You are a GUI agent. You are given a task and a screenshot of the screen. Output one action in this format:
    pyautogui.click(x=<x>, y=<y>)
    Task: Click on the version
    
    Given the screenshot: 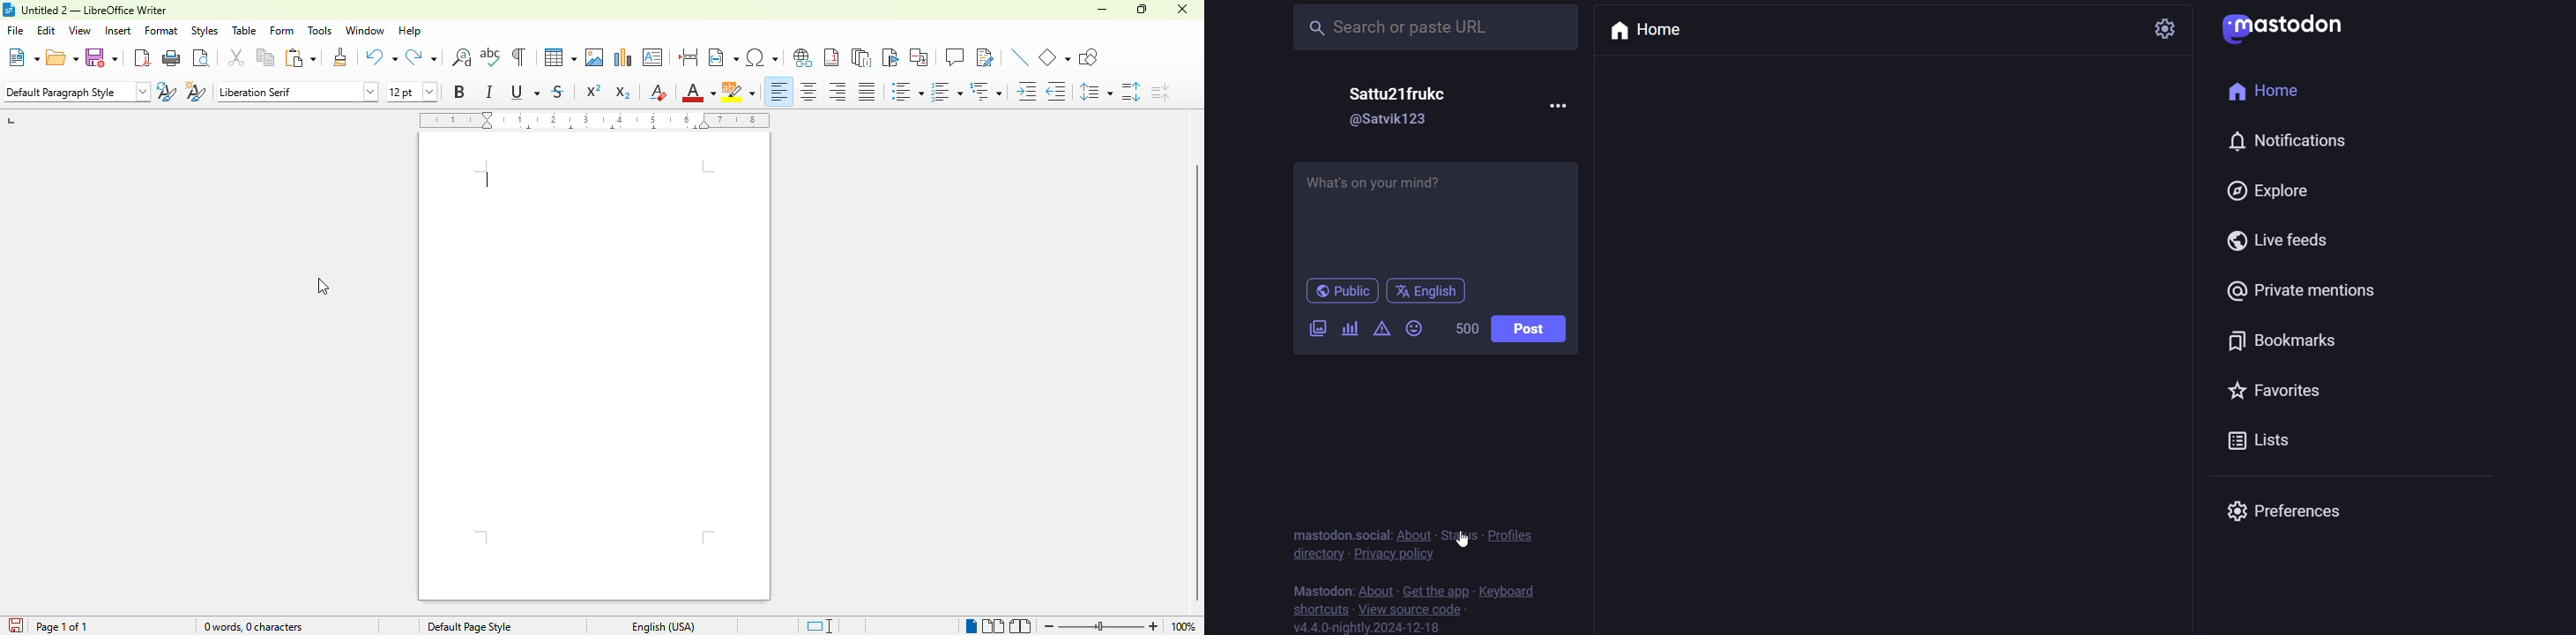 What is the action you would take?
    pyautogui.click(x=1370, y=626)
    